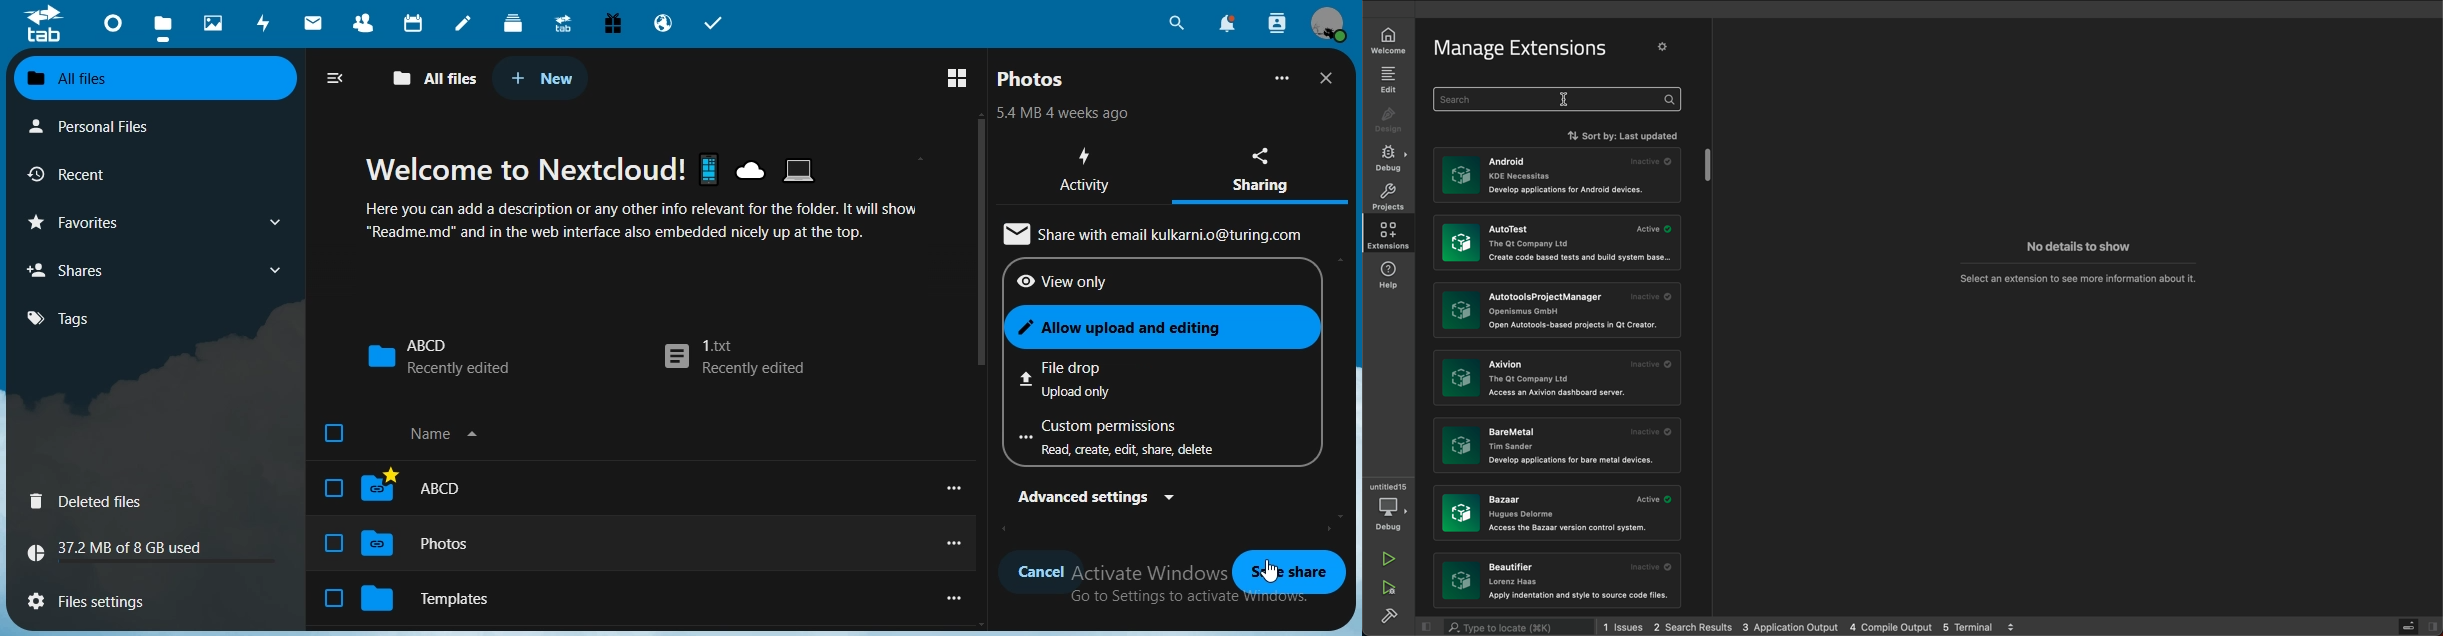 The height and width of the screenshot is (644, 2464). I want to click on extension text, so click(1559, 392).